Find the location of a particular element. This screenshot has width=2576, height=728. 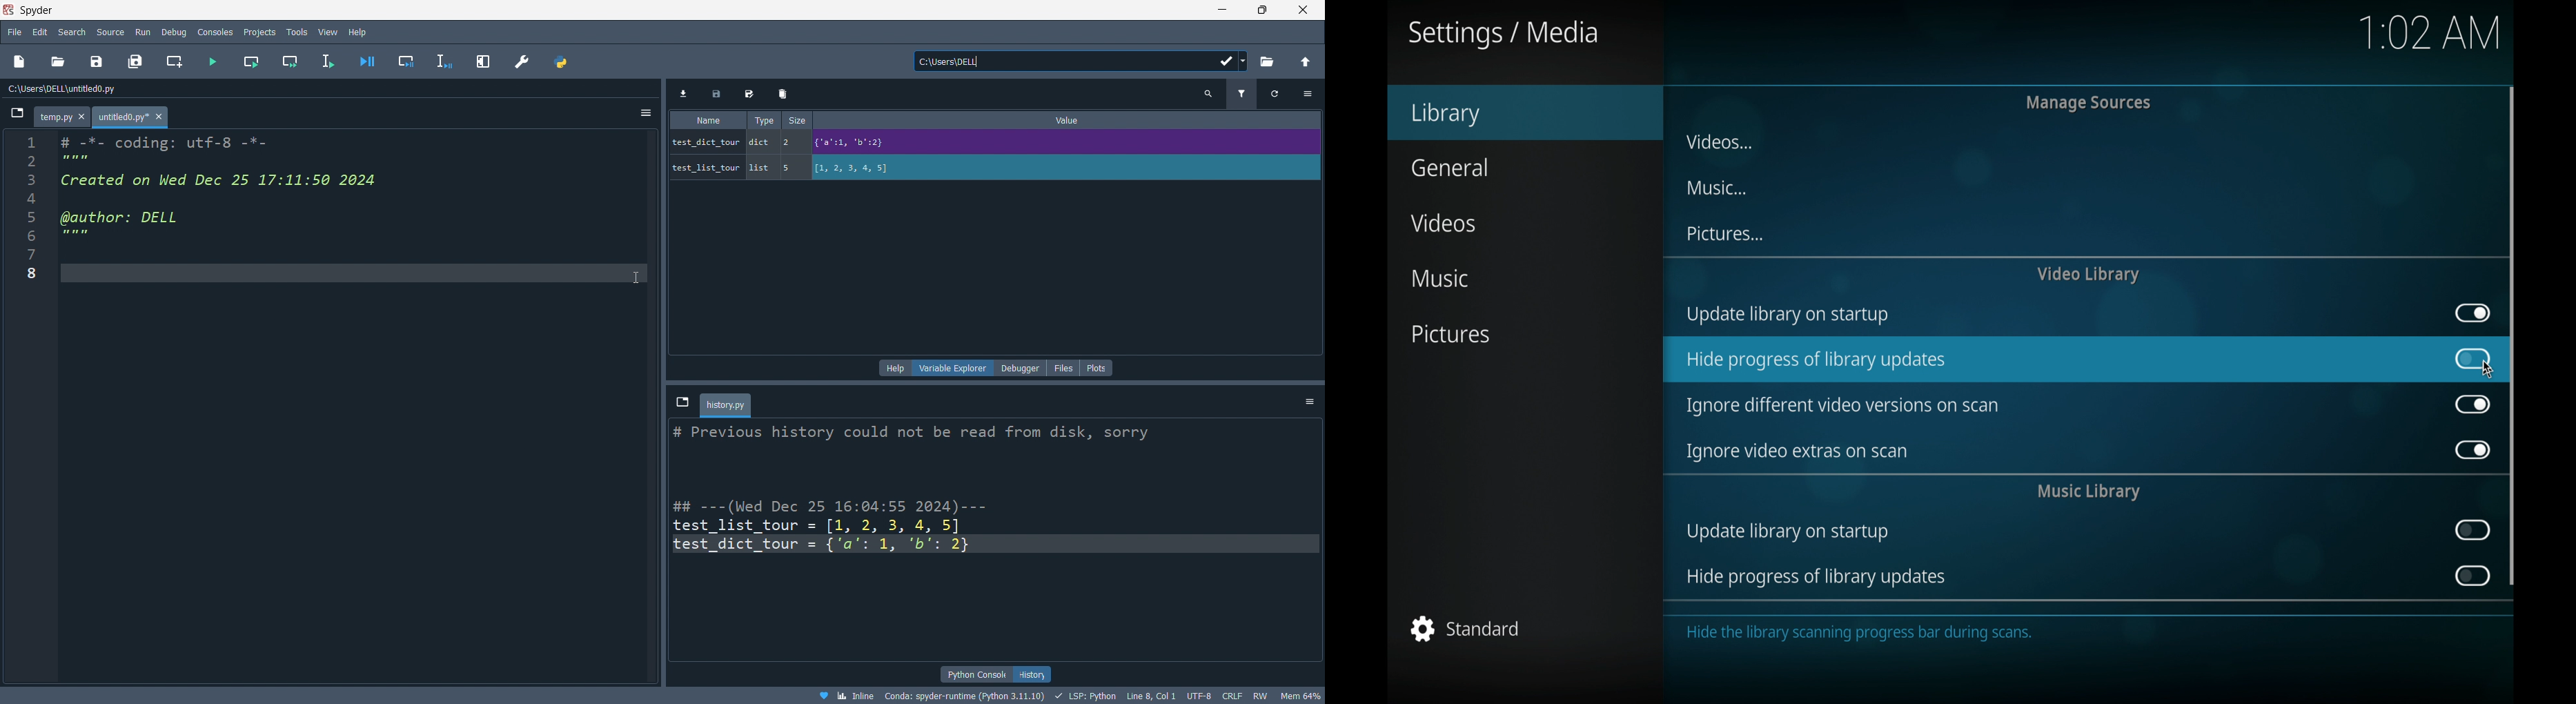

path manager is located at coordinates (559, 62).